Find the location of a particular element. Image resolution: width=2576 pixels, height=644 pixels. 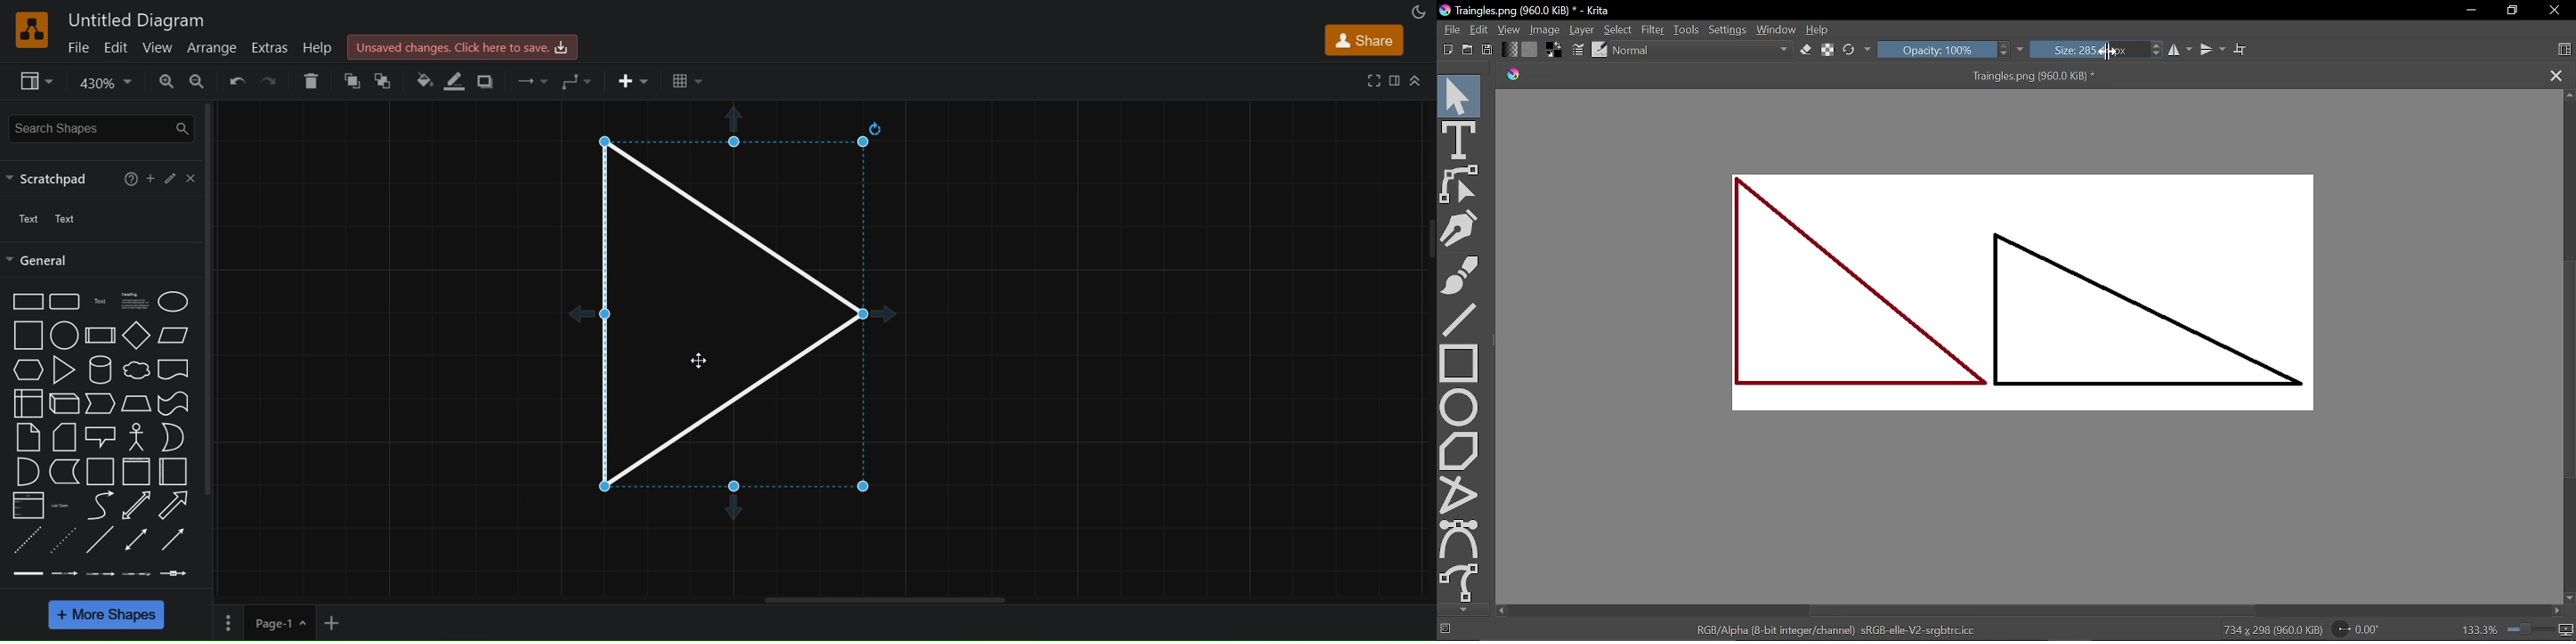

Unsaved changes. click here to save. is located at coordinates (464, 46).